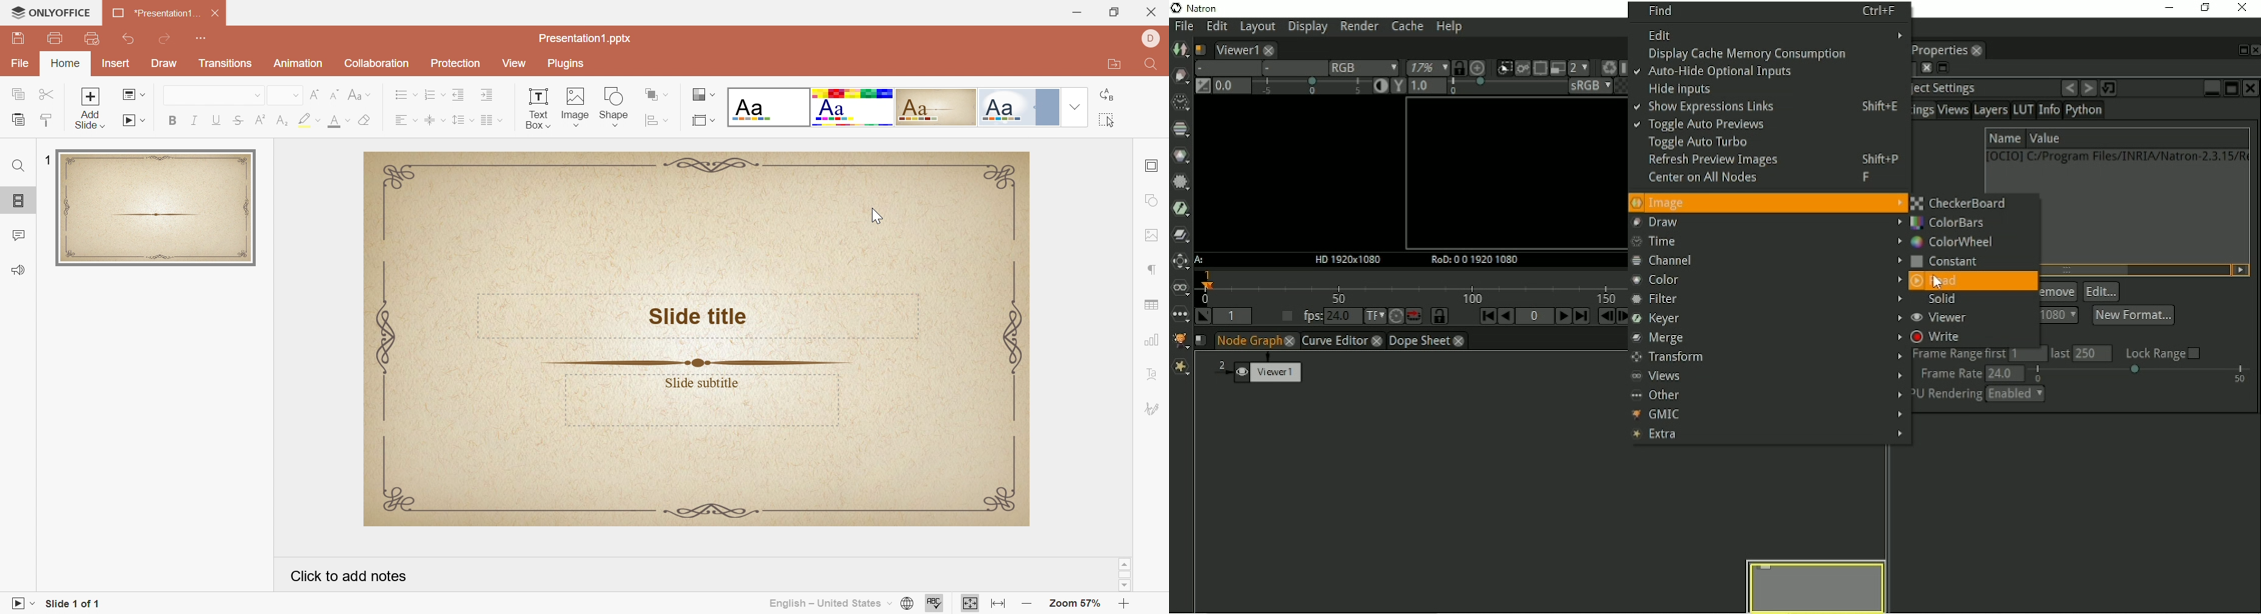  I want to click on Save, so click(16, 38).